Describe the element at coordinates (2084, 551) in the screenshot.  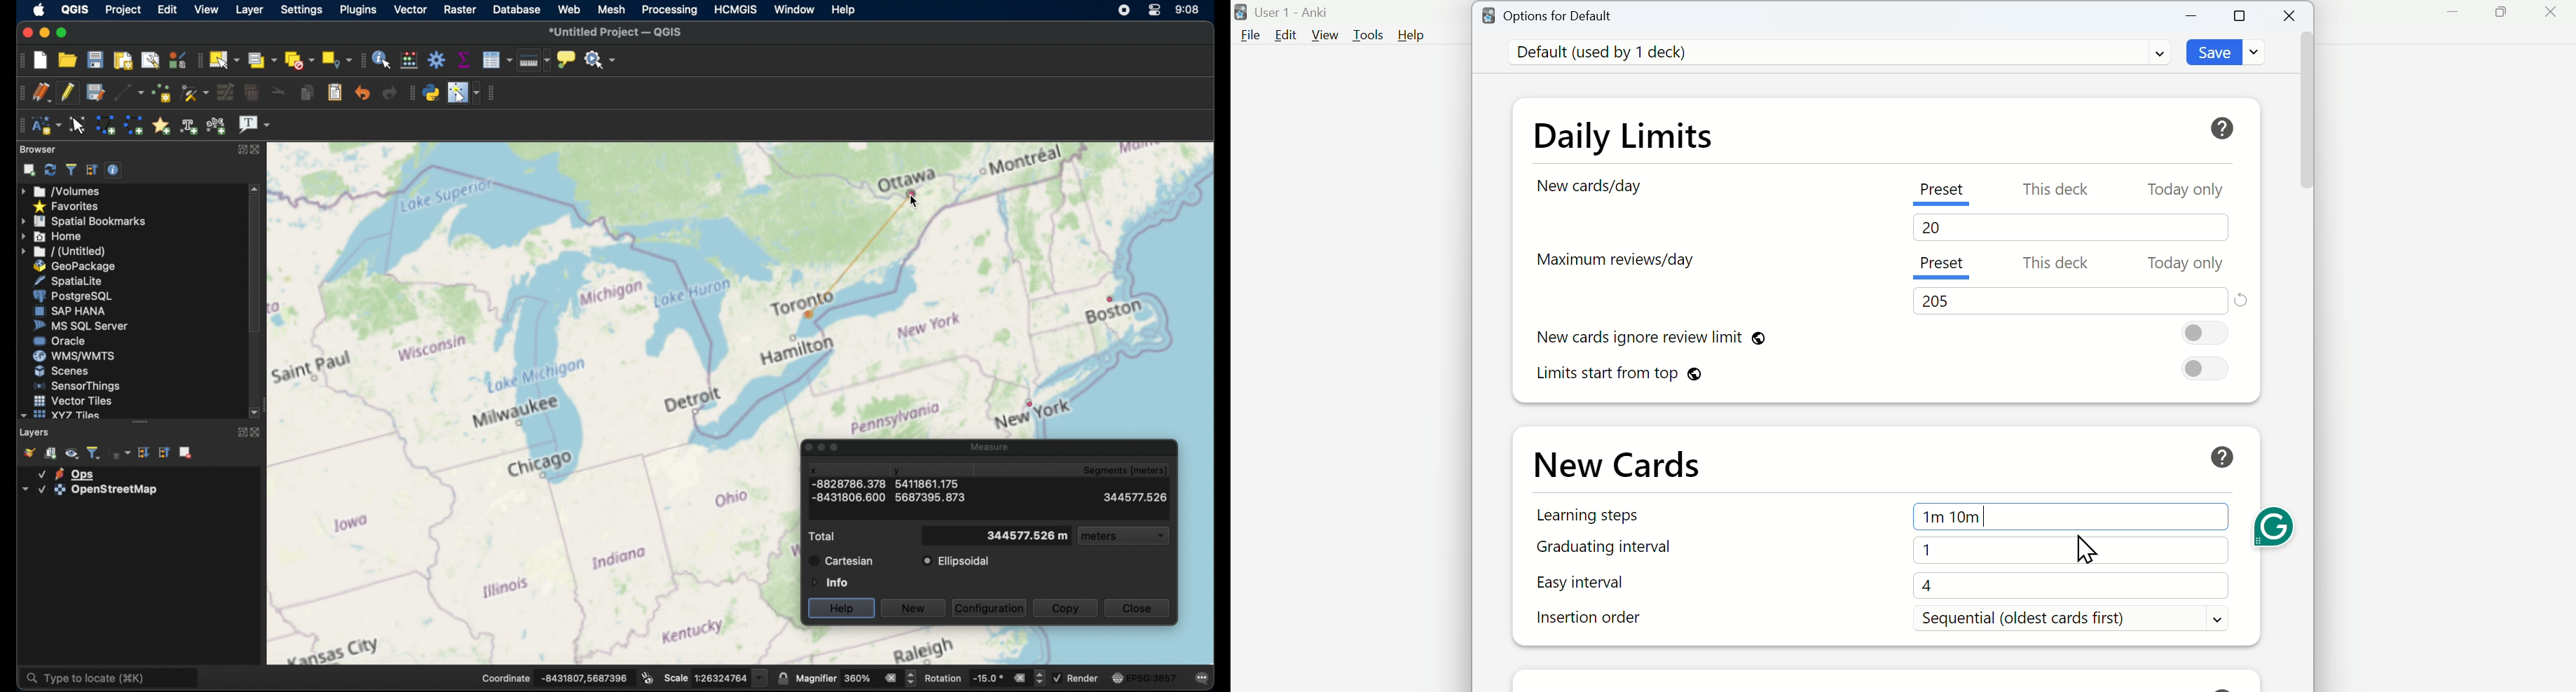
I see `cursor` at that location.